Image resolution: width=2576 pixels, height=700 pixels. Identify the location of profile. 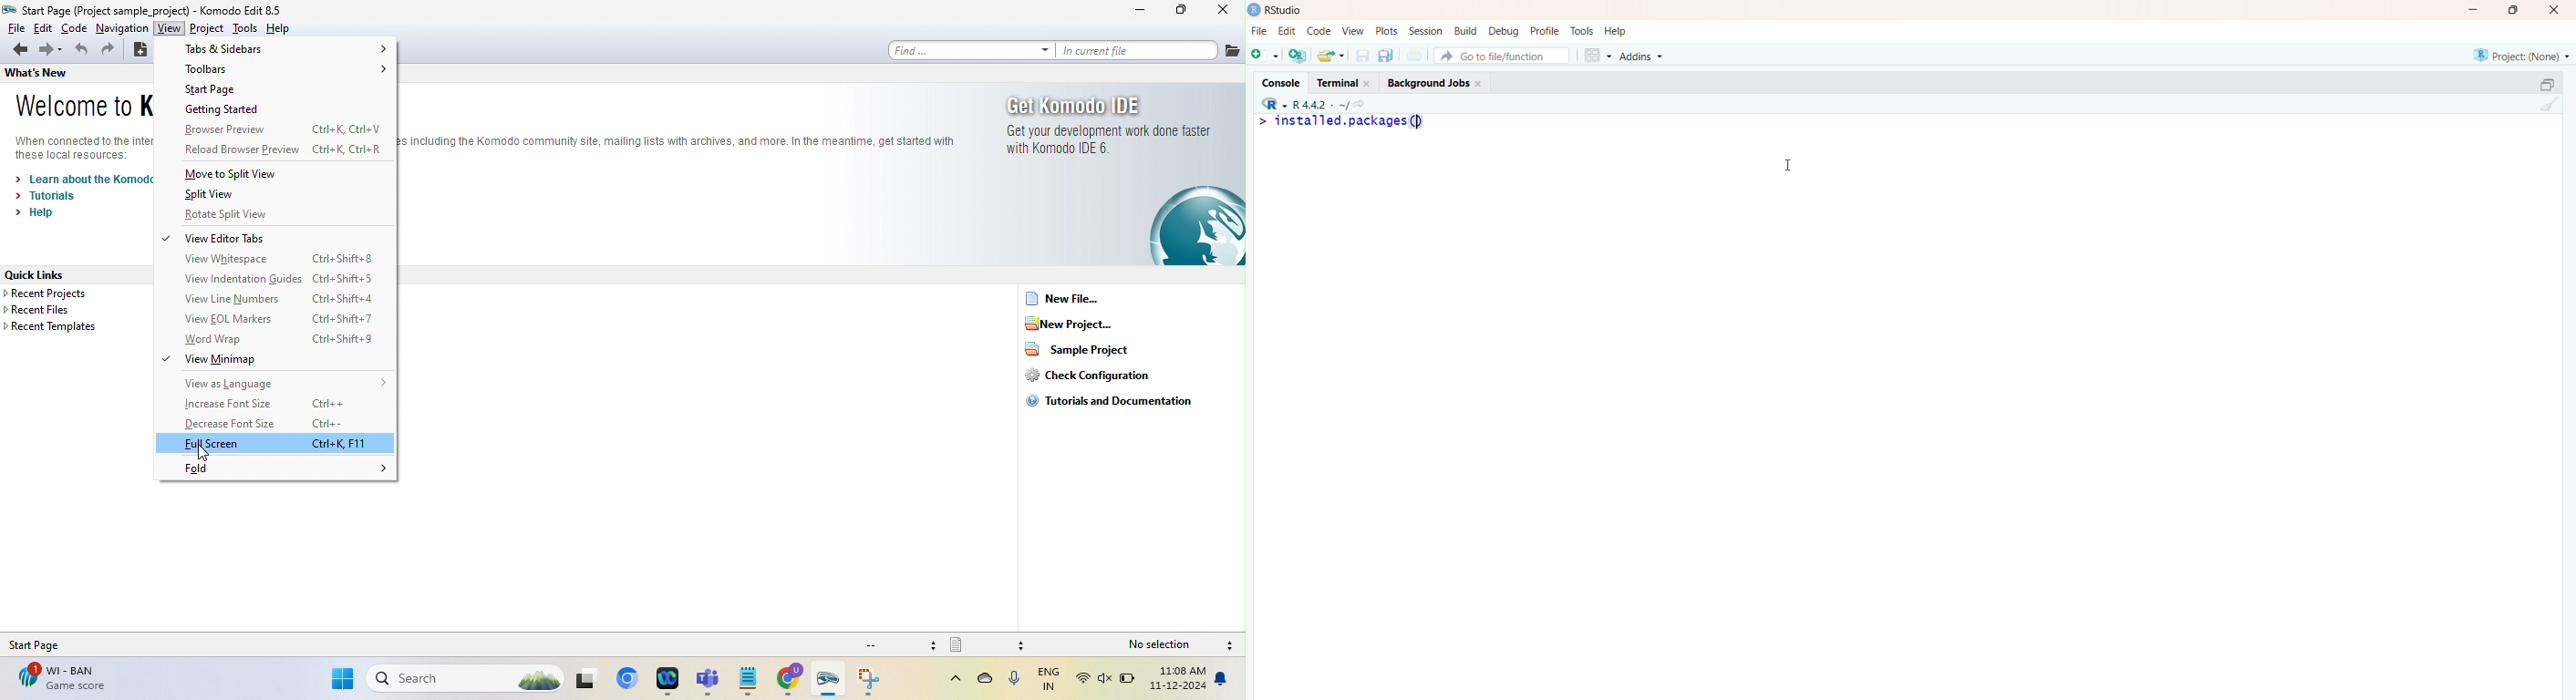
(1546, 31).